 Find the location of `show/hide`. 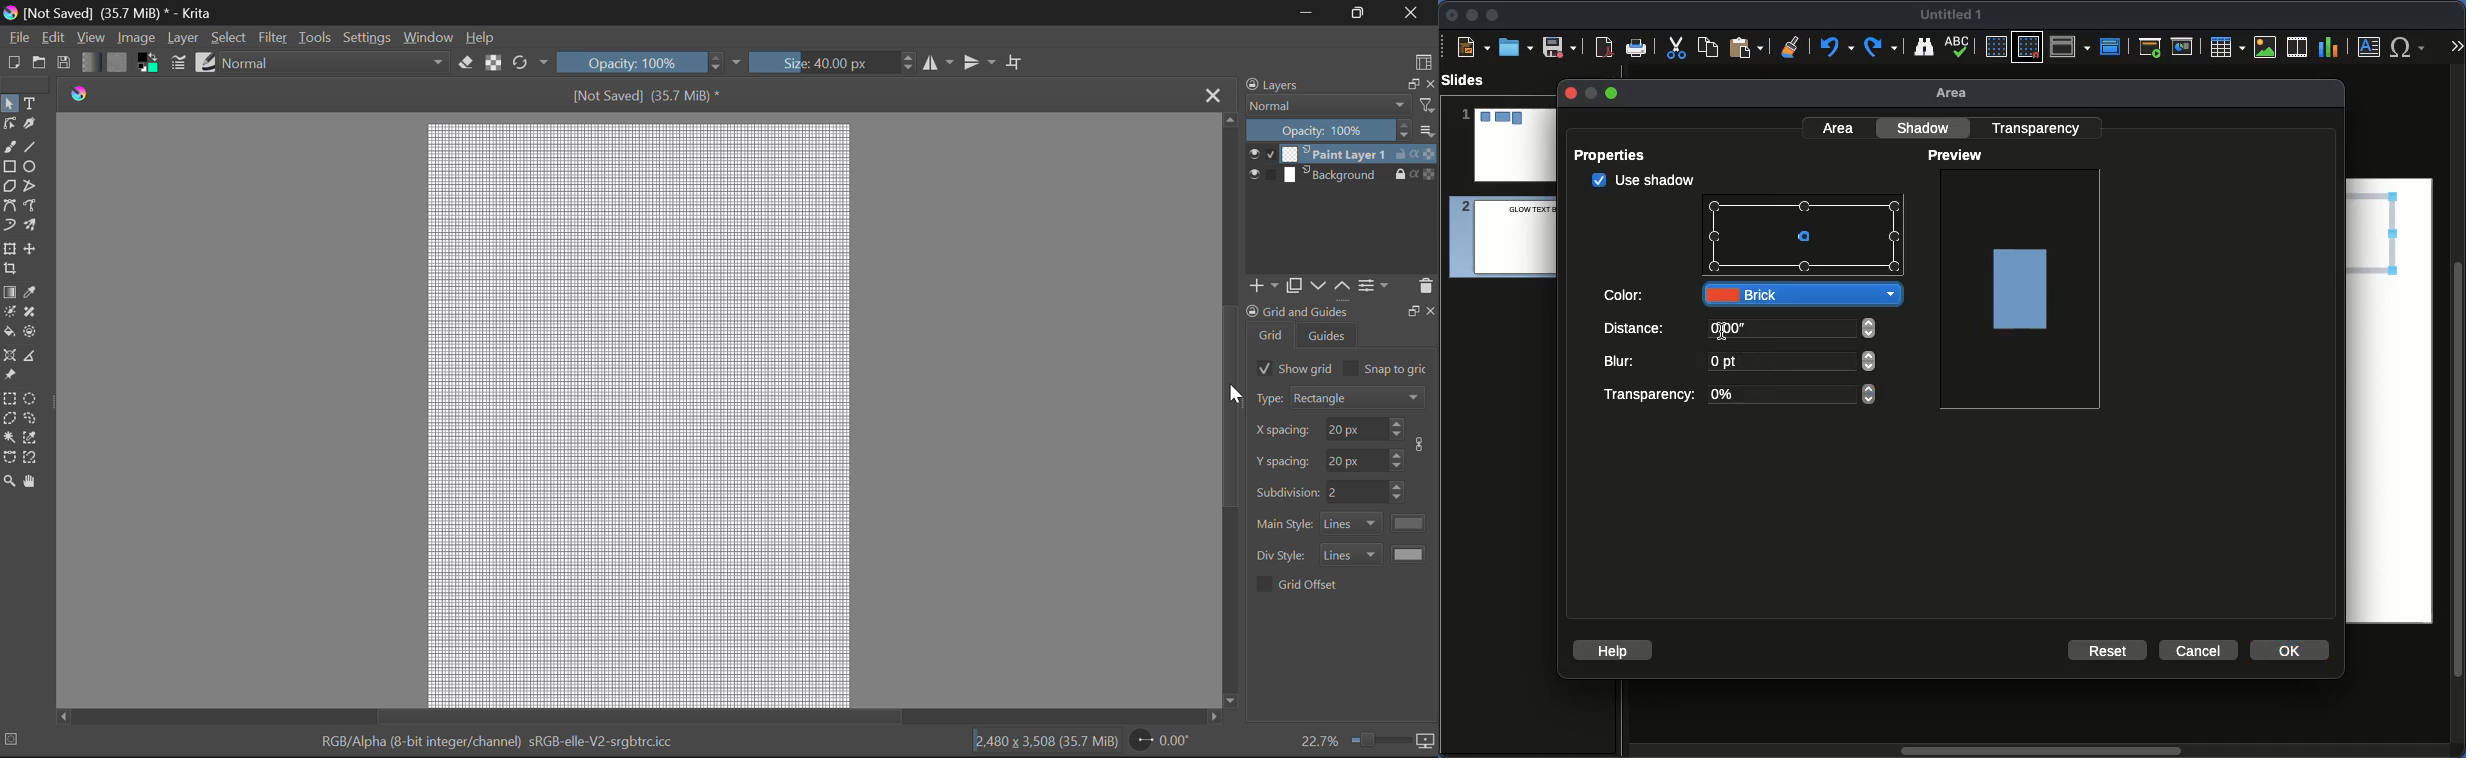

show/hide is located at coordinates (1261, 175).